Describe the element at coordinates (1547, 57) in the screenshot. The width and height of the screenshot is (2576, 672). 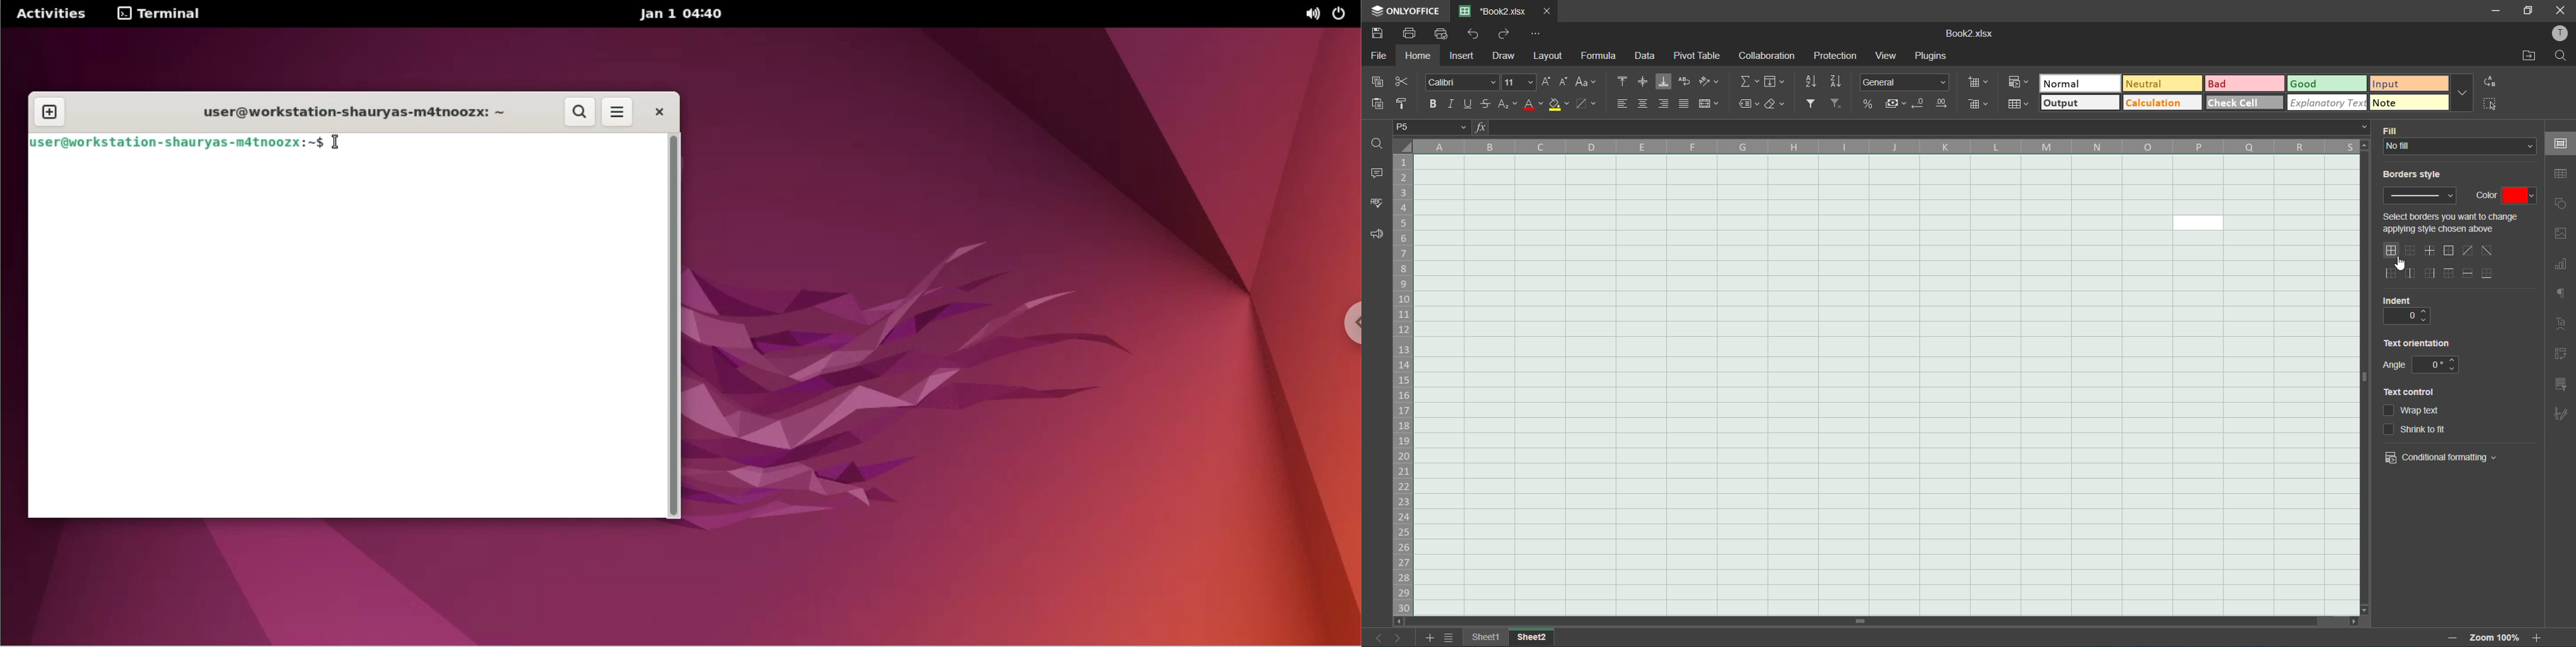
I see `layout` at that location.